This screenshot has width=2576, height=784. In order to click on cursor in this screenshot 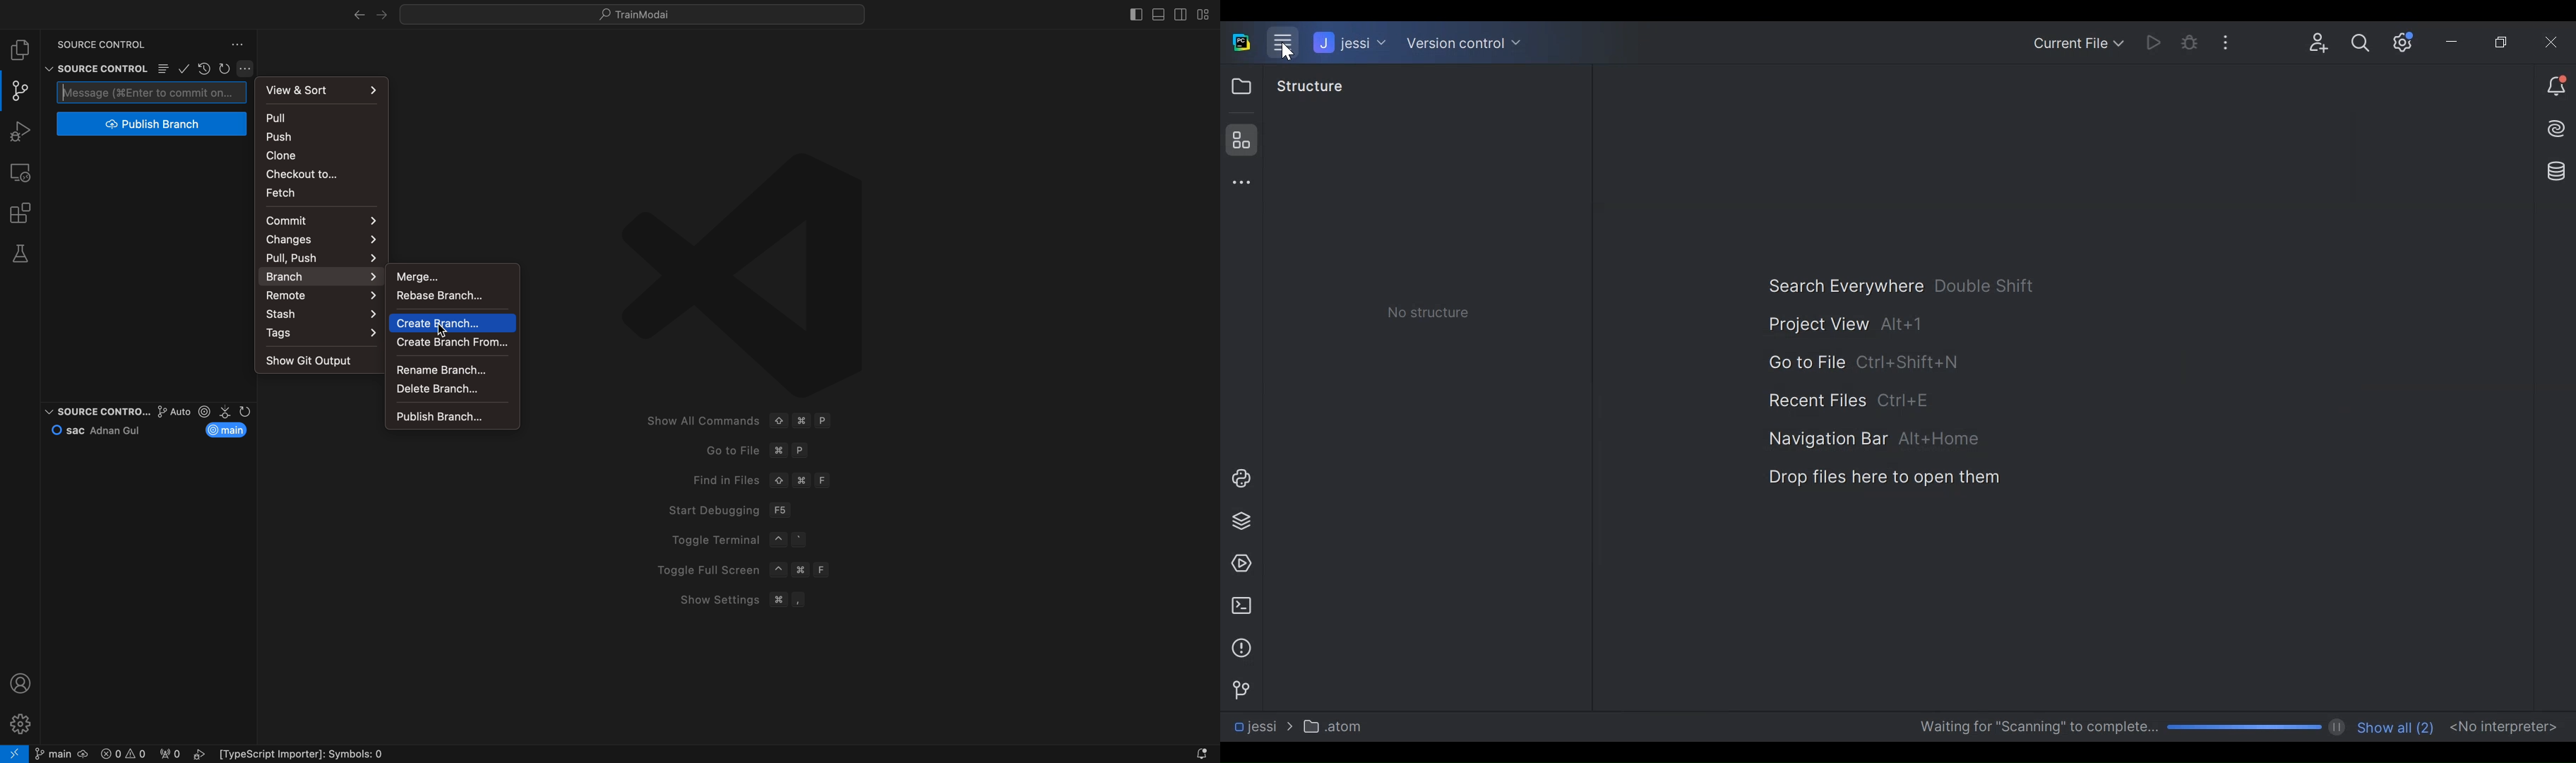, I will do `click(443, 326)`.